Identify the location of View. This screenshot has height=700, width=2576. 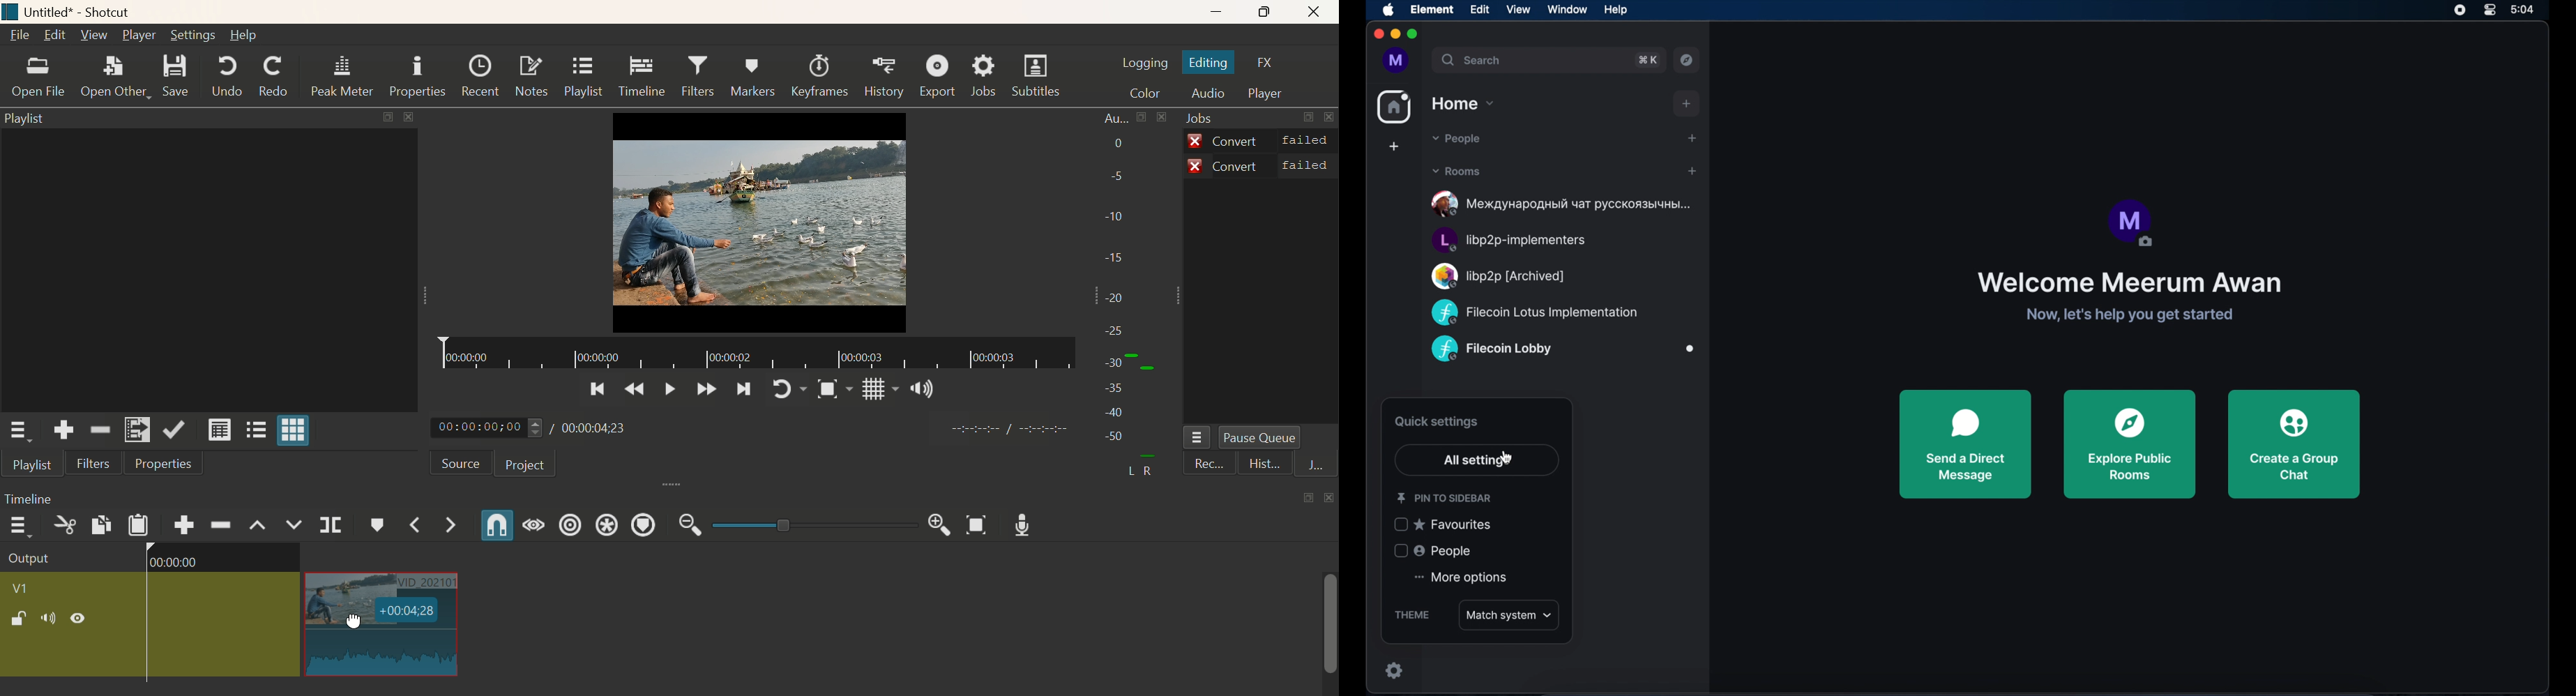
(93, 33).